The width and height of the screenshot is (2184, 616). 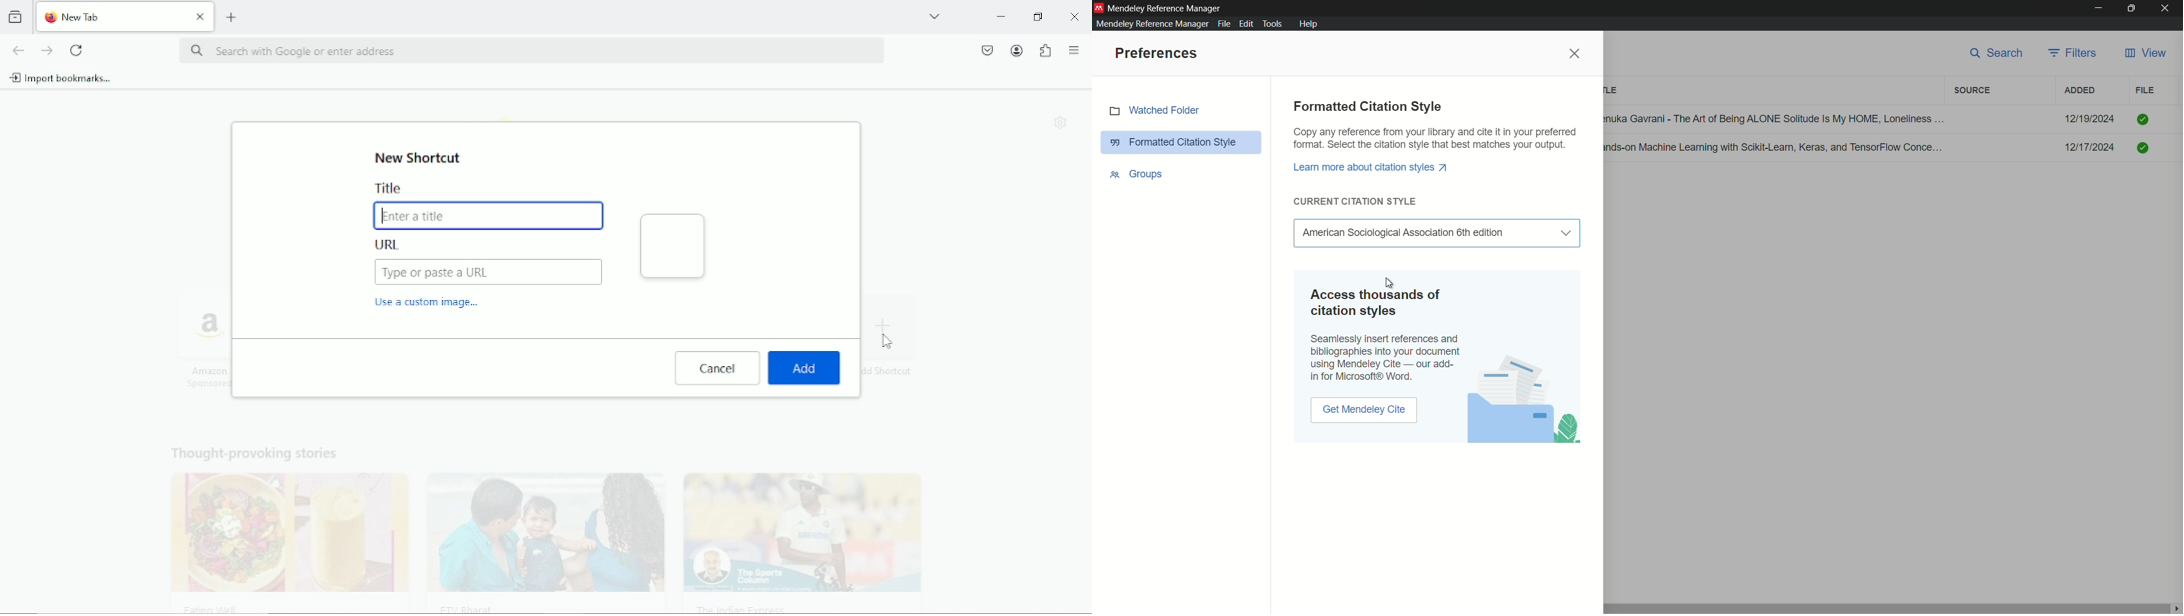 What do you see at coordinates (1437, 233) in the screenshot?
I see `Select Citation Style` at bounding box center [1437, 233].